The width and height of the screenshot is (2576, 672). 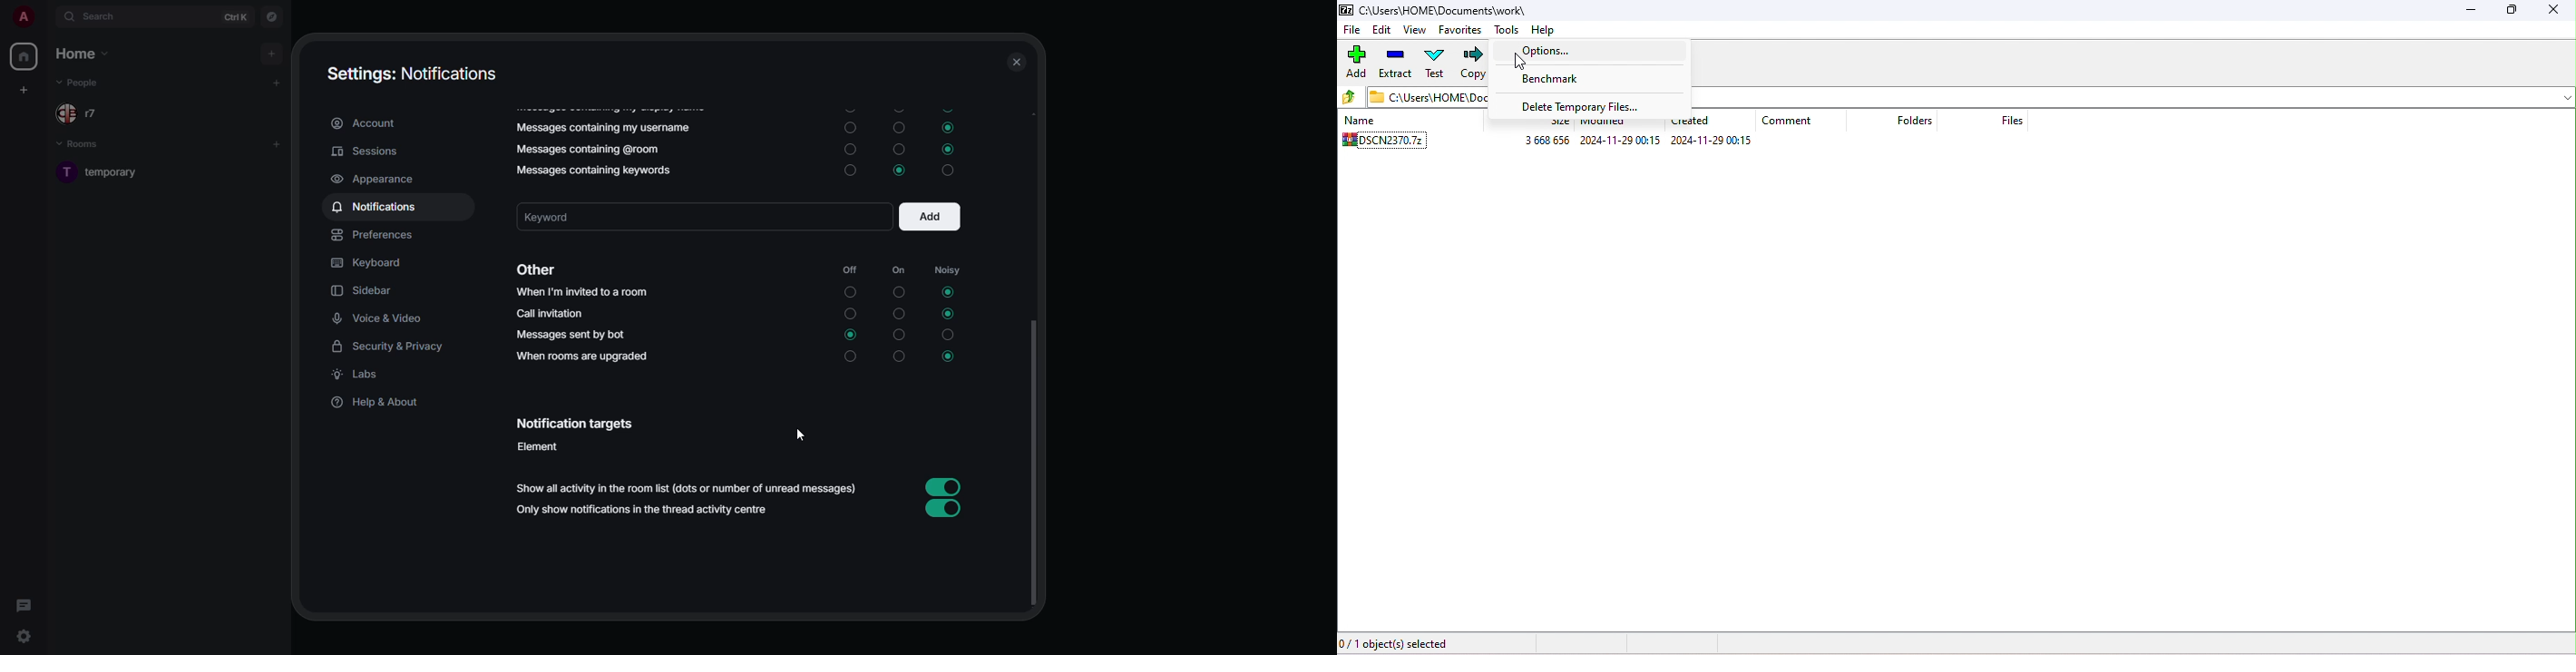 I want to click on add, so click(x=272, y=54).